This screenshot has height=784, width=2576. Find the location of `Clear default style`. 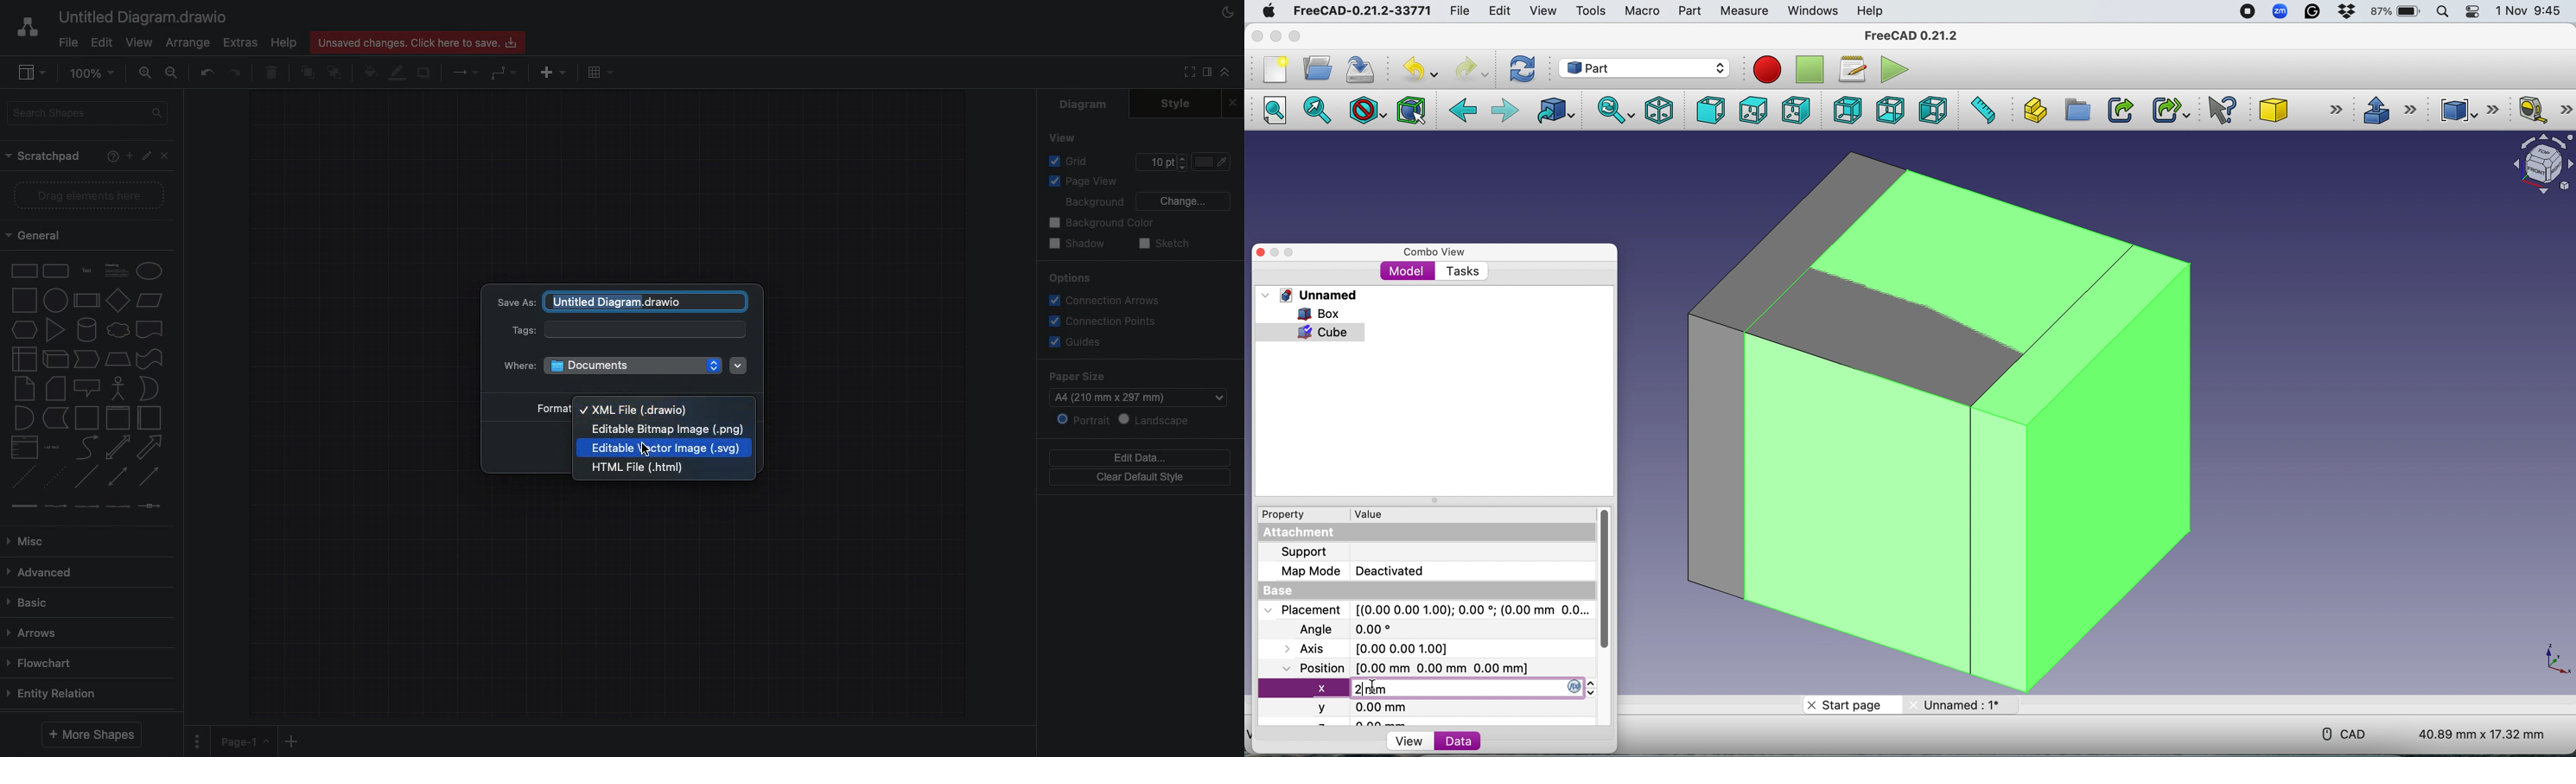

Clear default style is located at coordinates (1142, 478).